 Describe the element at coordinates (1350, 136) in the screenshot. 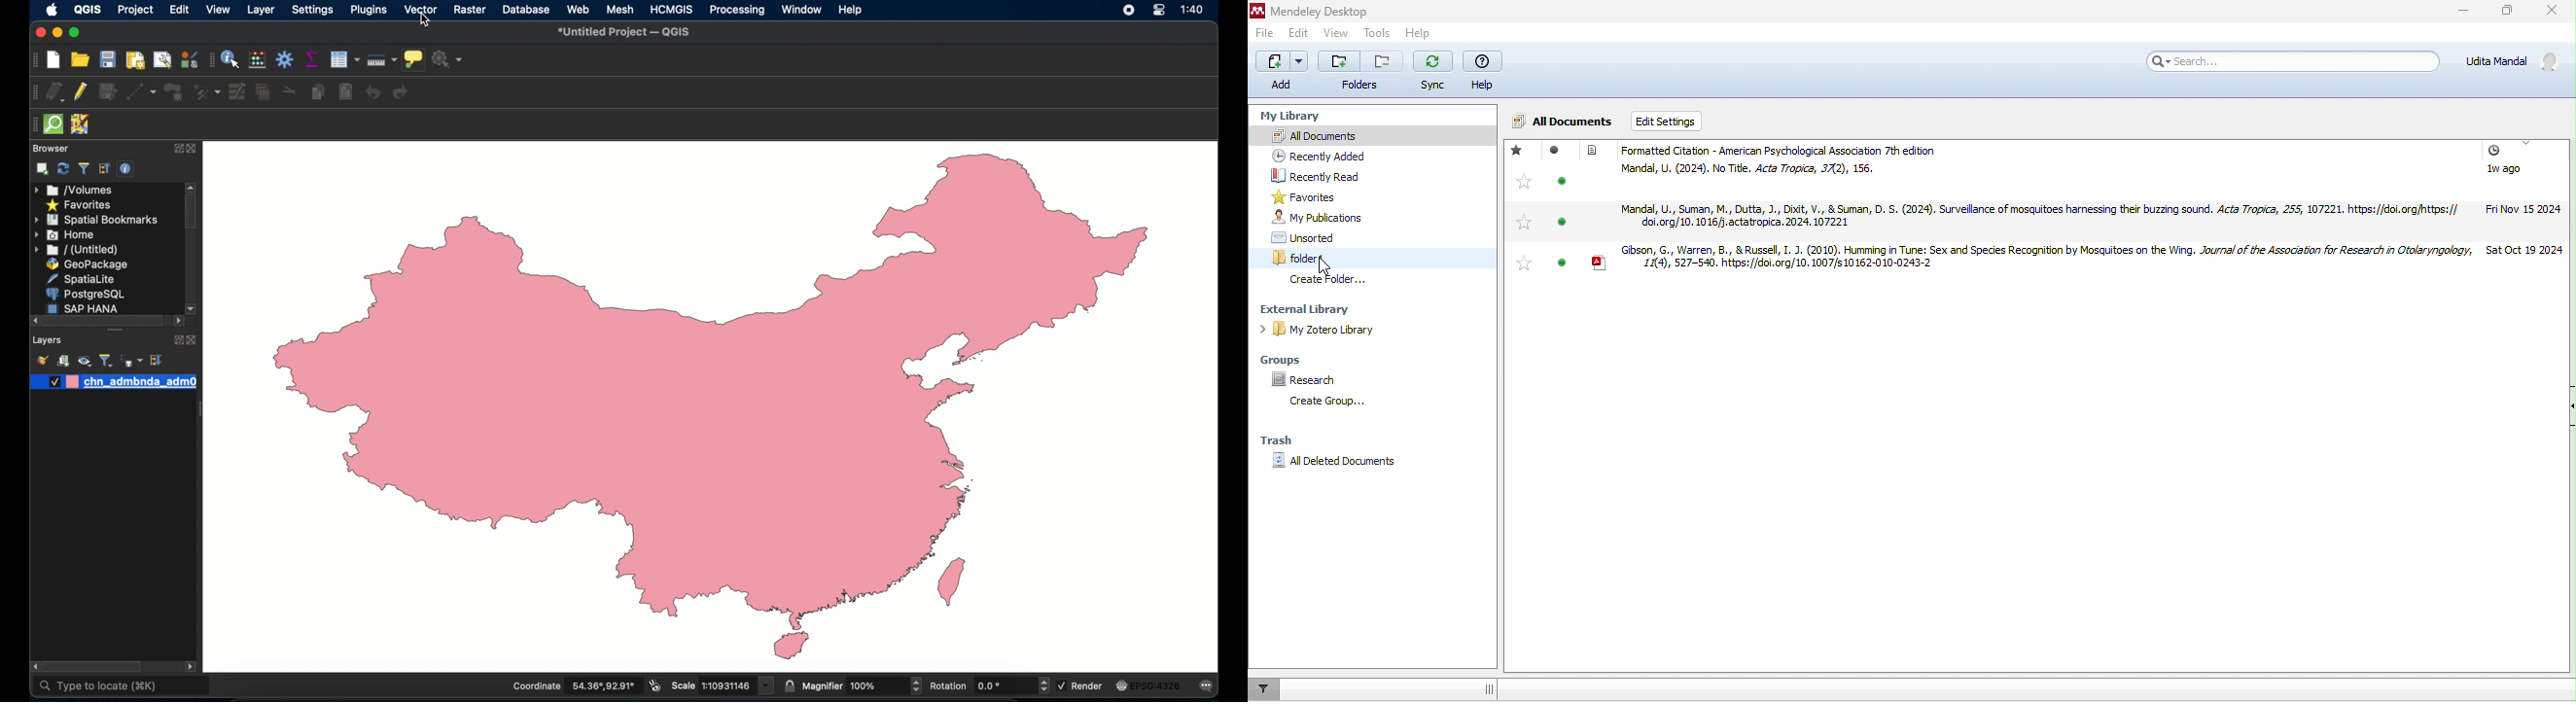

I see `all documents` at that location.